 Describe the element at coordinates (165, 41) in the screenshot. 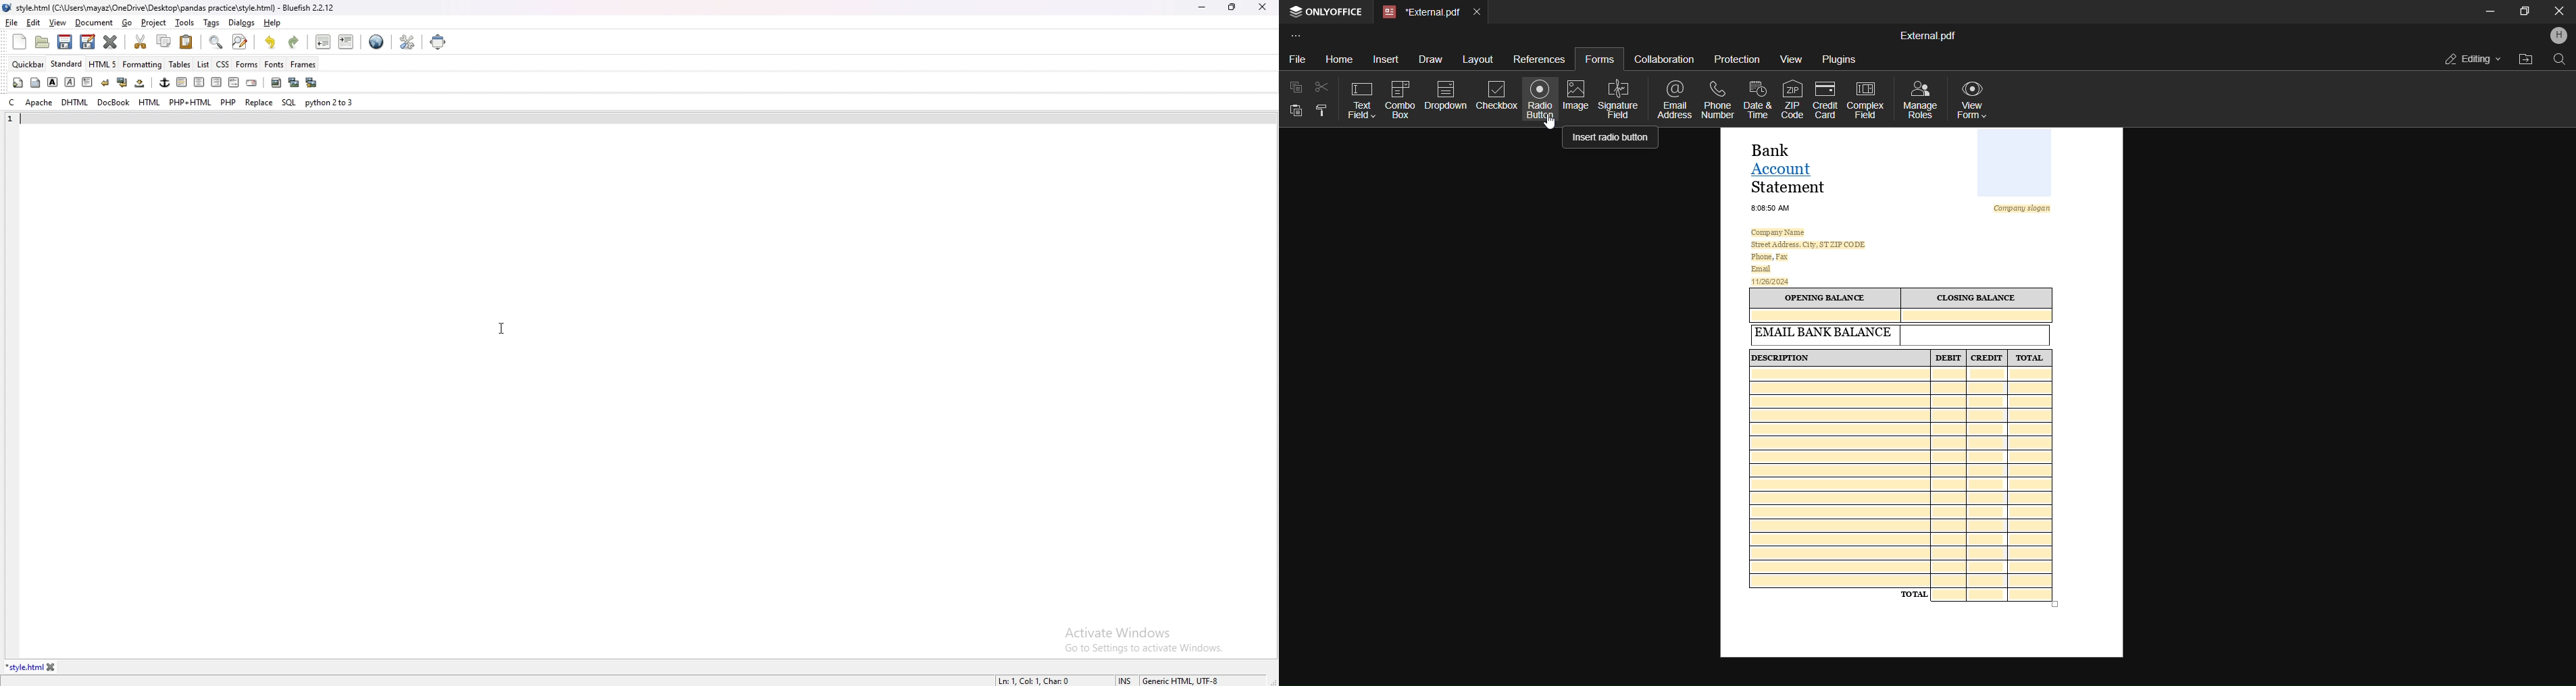

I see `copy` at that location.